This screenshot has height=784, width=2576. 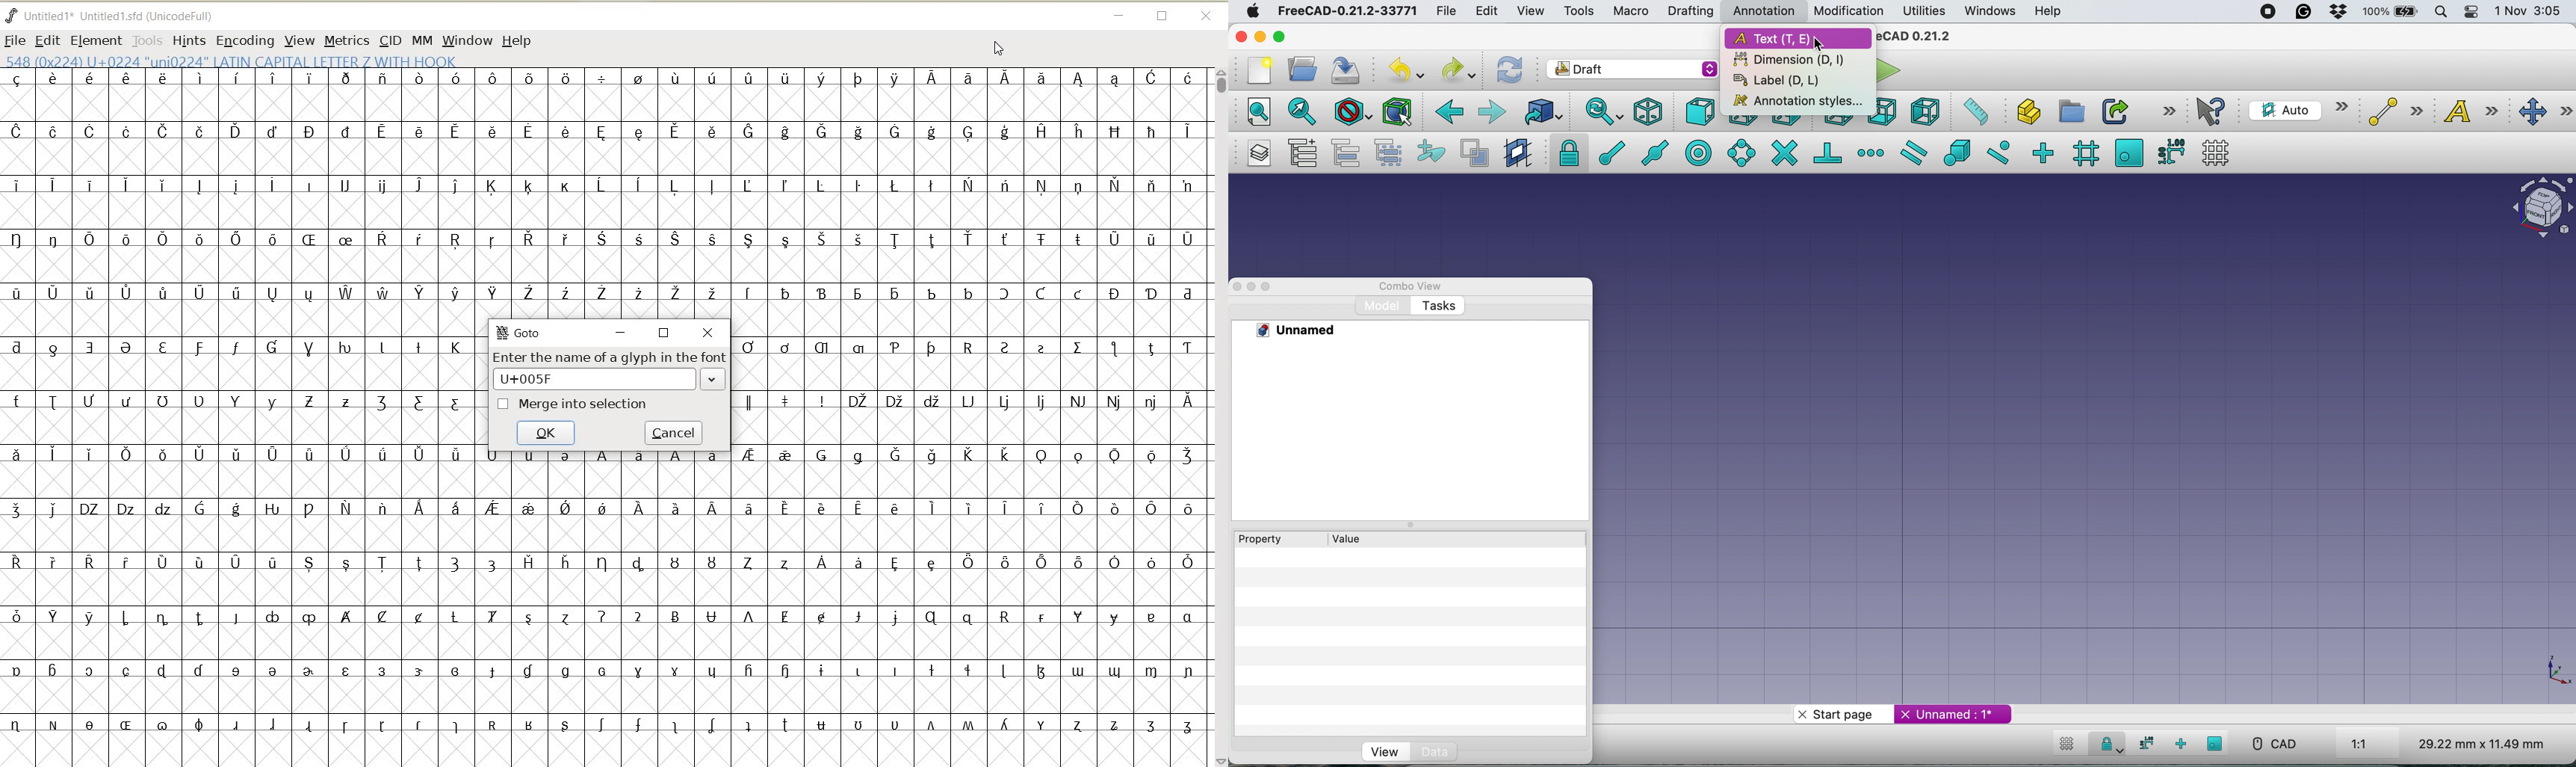 What do you see at coordinates (1632, 68) in the screenshot?
I see `workbench` at bounding box center [1632, 68].